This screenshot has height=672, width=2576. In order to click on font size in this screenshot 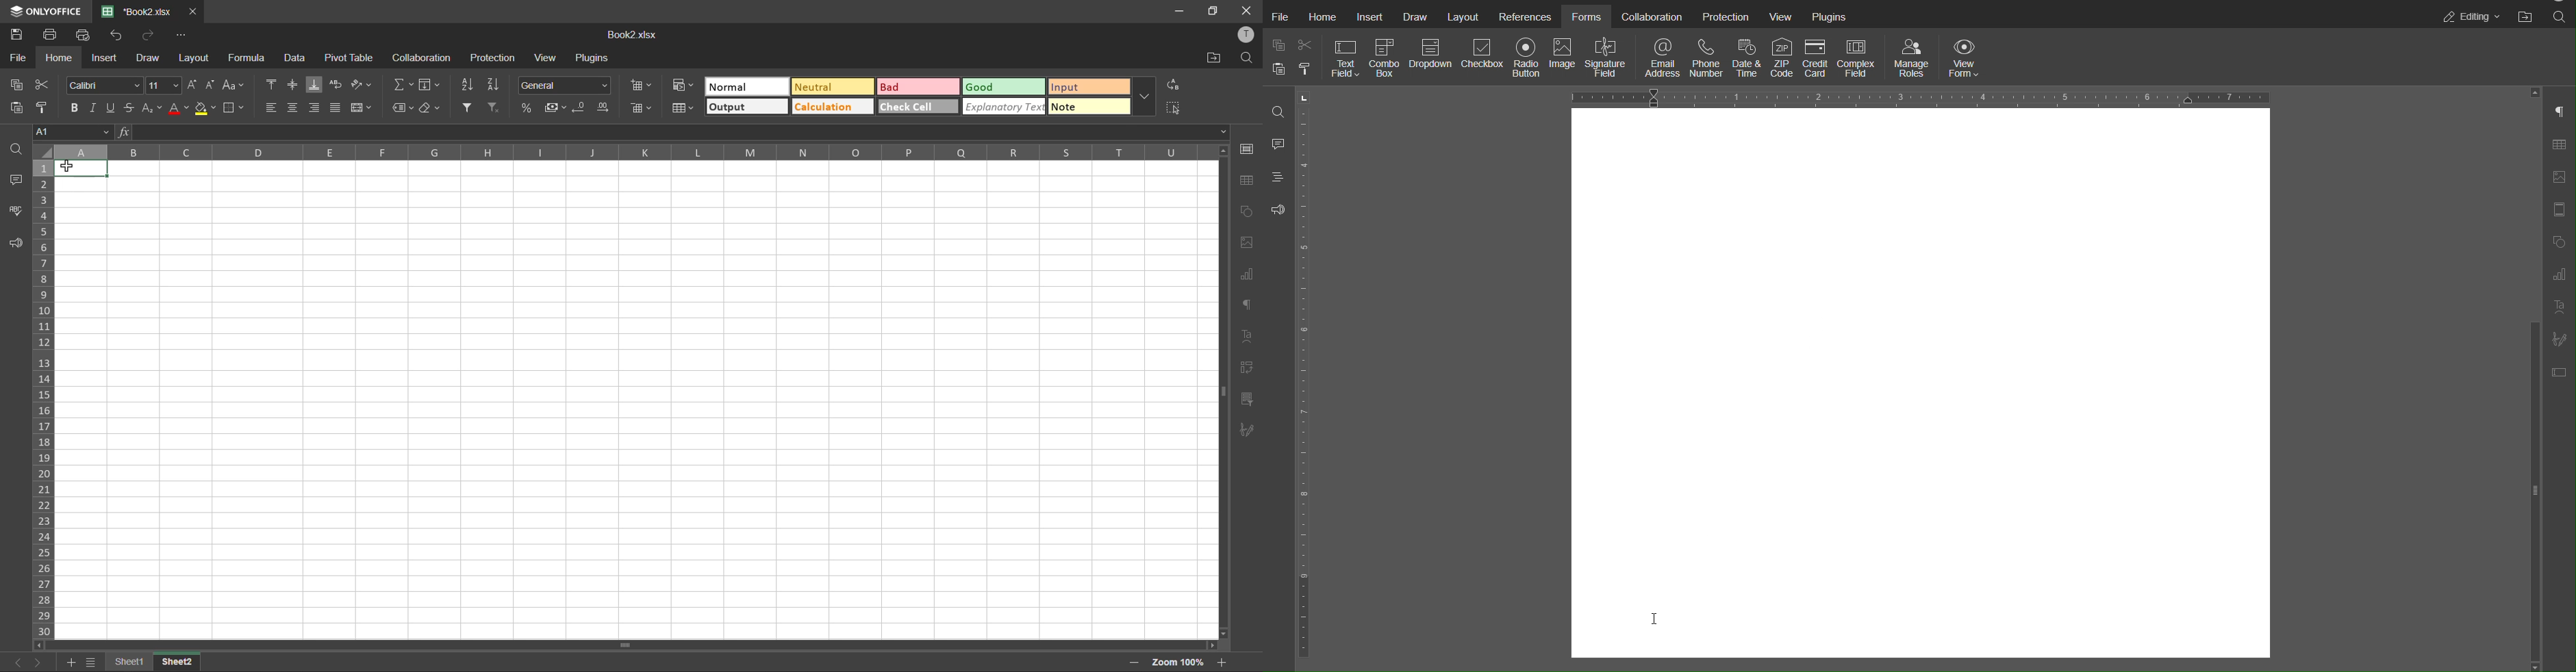, I will do `click(165, 85)`.